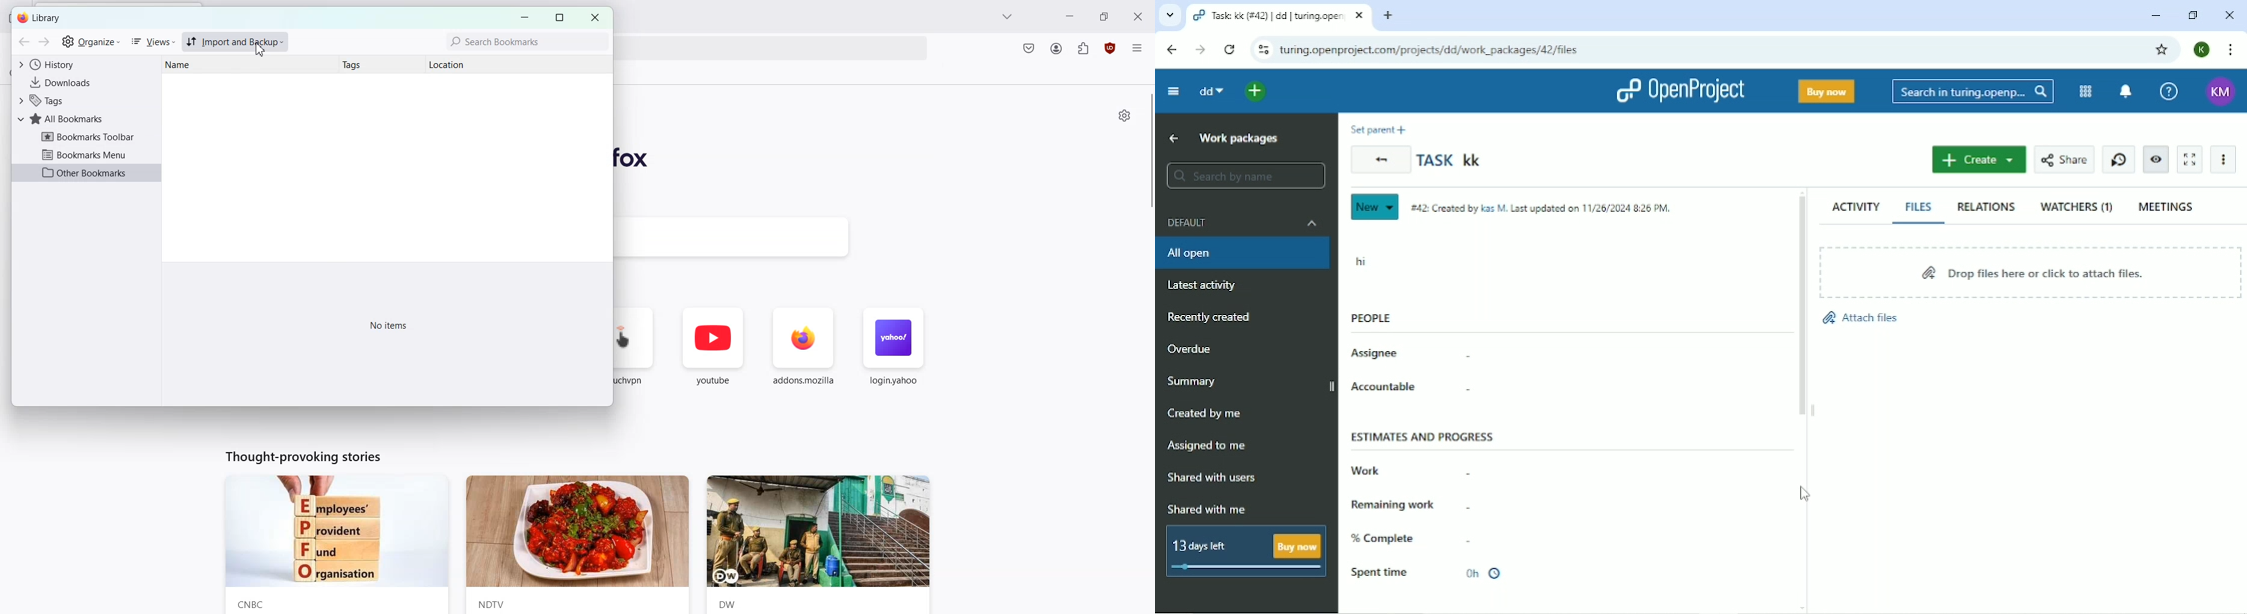 This screenshot has height=616, width=2268. I want to click on Location, so click(460, 64).